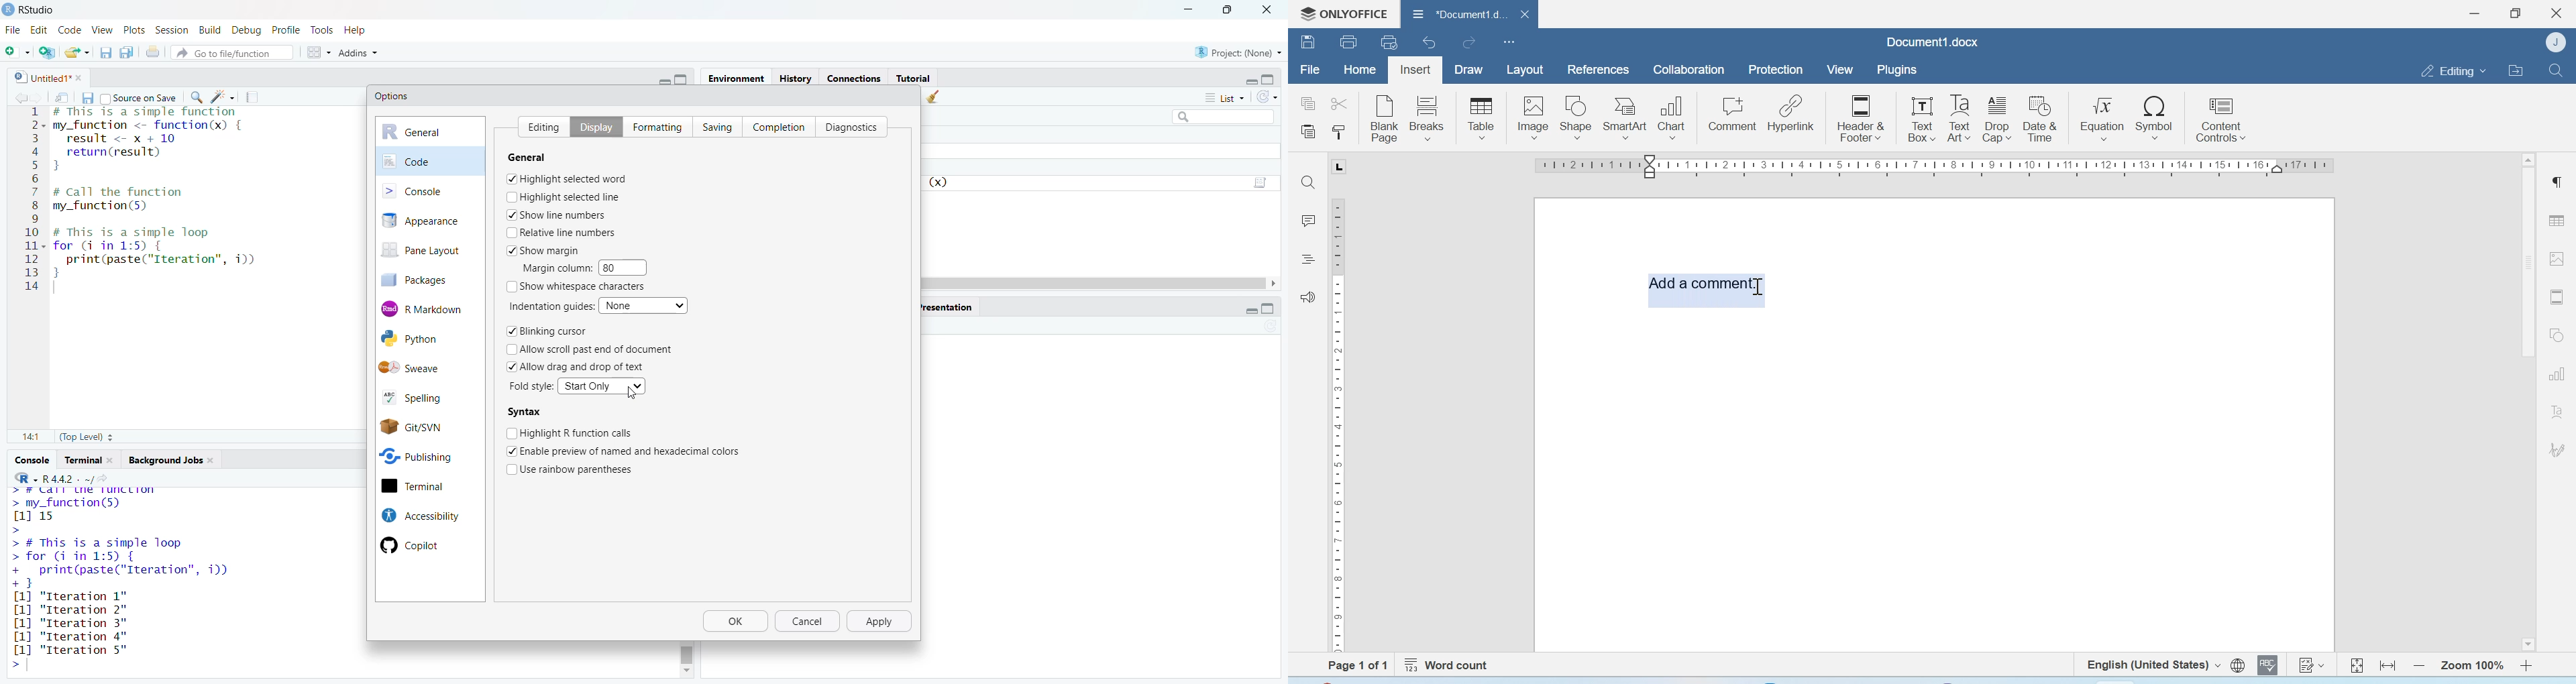  Describe the element at coordinates (1935, 42) in the screenshot. I see `Document1.docx` at that location.